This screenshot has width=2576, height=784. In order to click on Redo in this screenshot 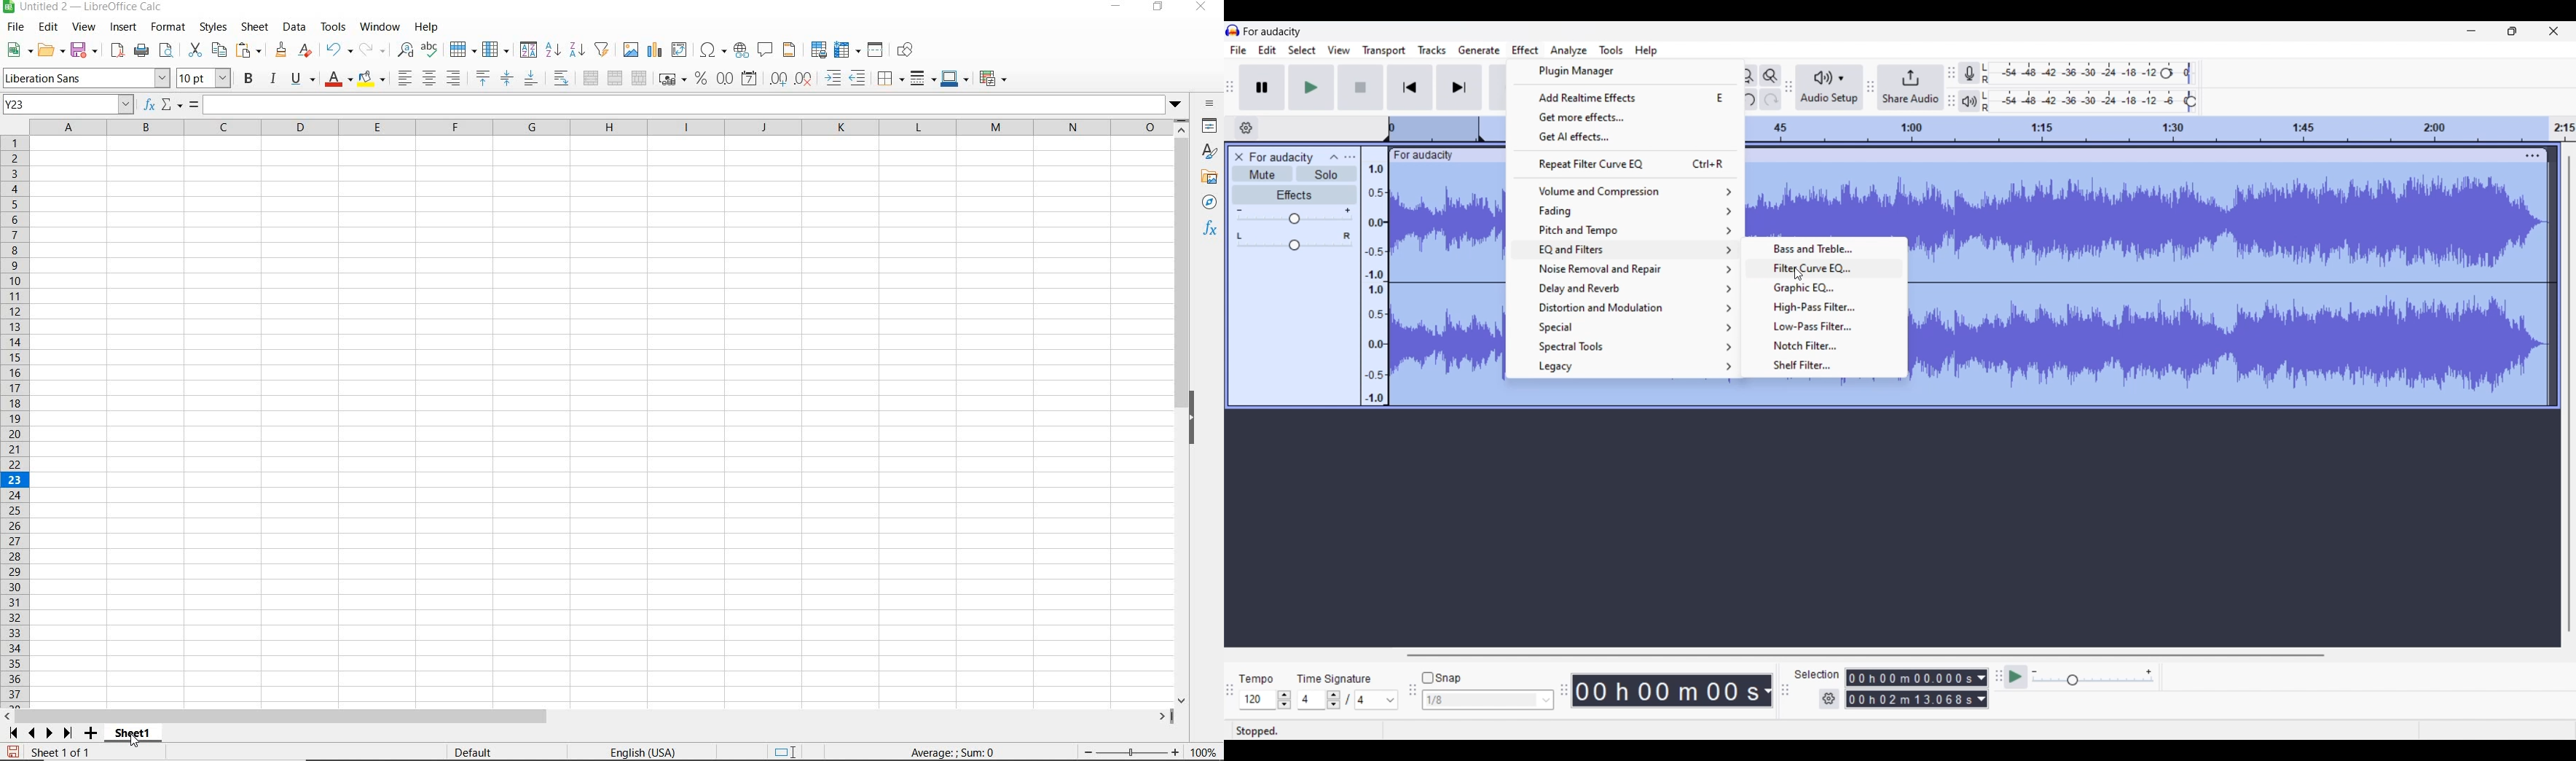, I will do `click(1770, 99)`.